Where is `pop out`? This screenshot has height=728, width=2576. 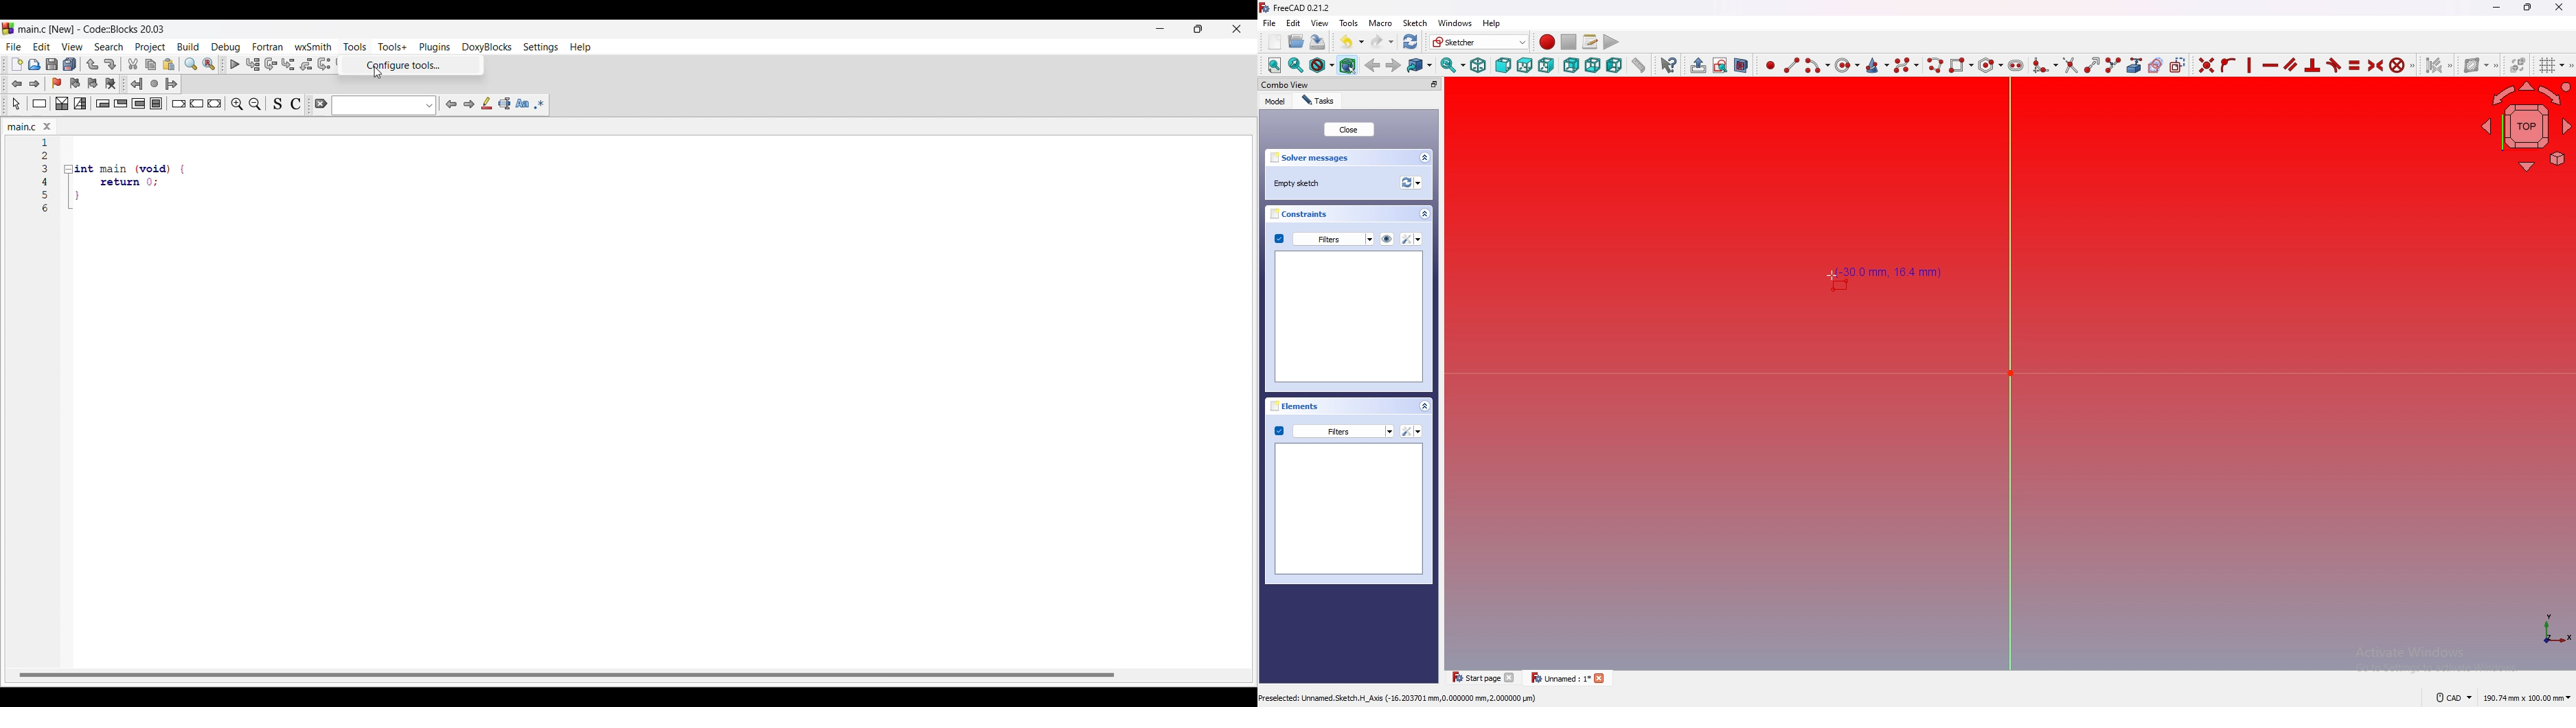
pop out is located at coordinates (1434, 84).